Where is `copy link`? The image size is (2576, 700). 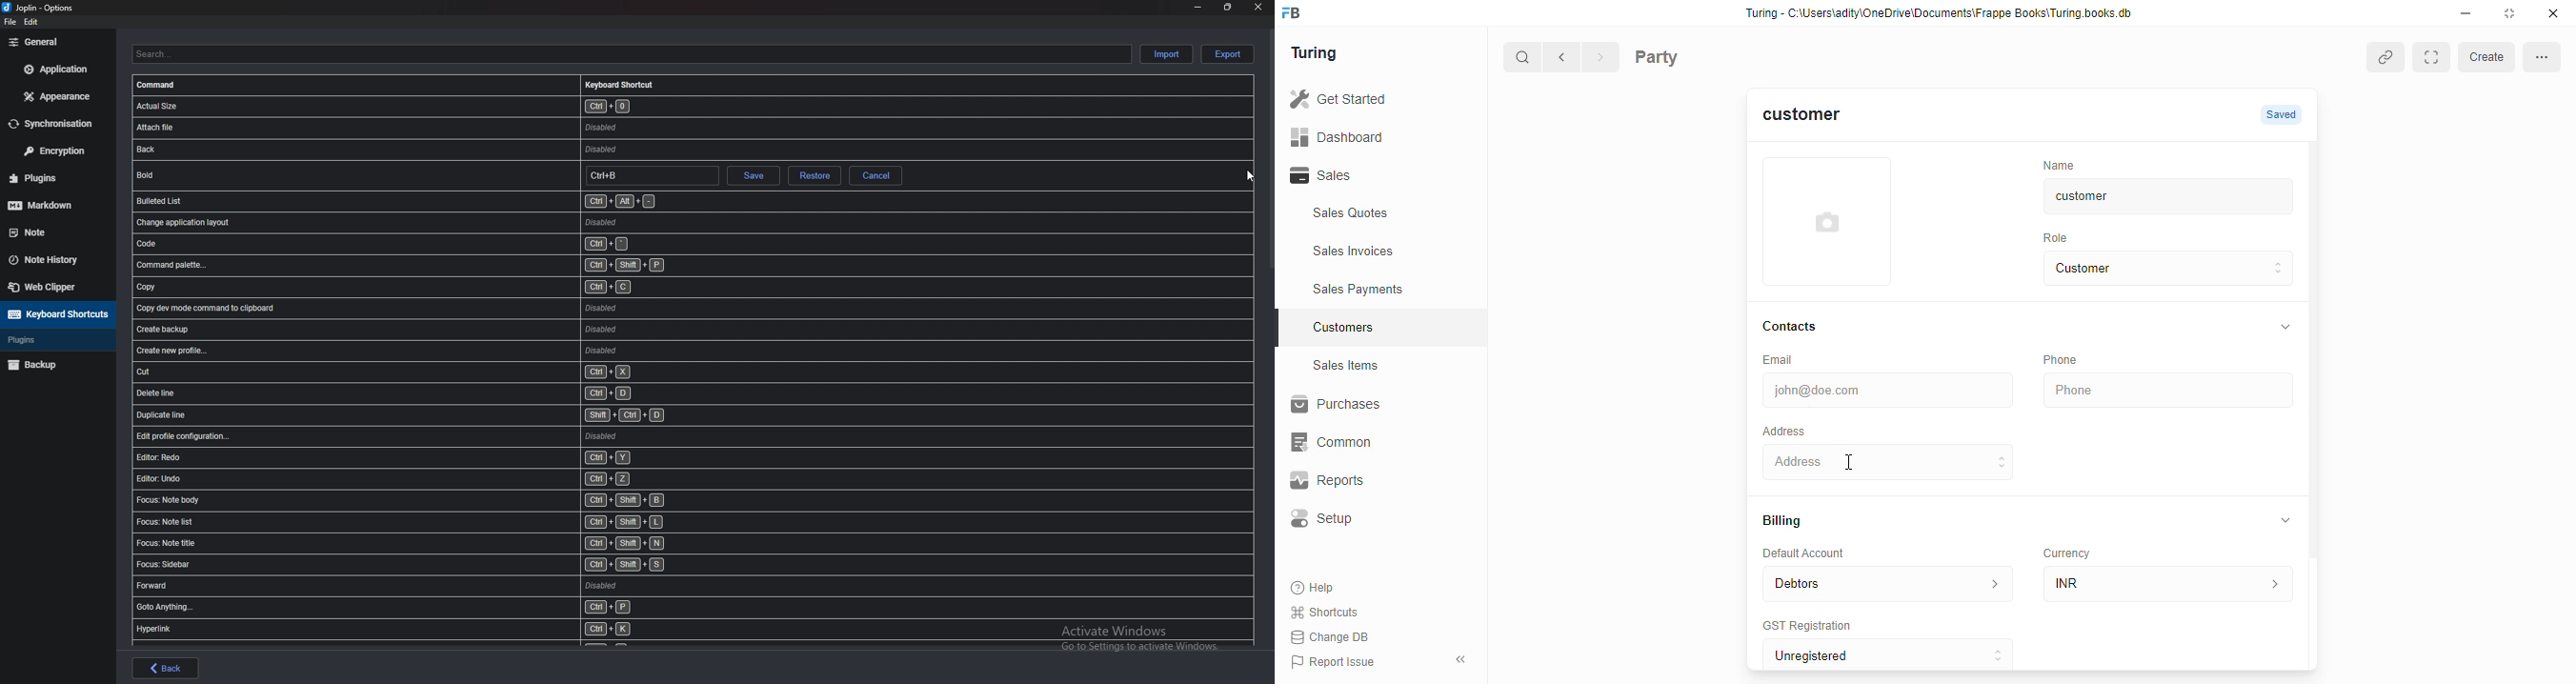
copy link is located at coordinates (2385, 56).